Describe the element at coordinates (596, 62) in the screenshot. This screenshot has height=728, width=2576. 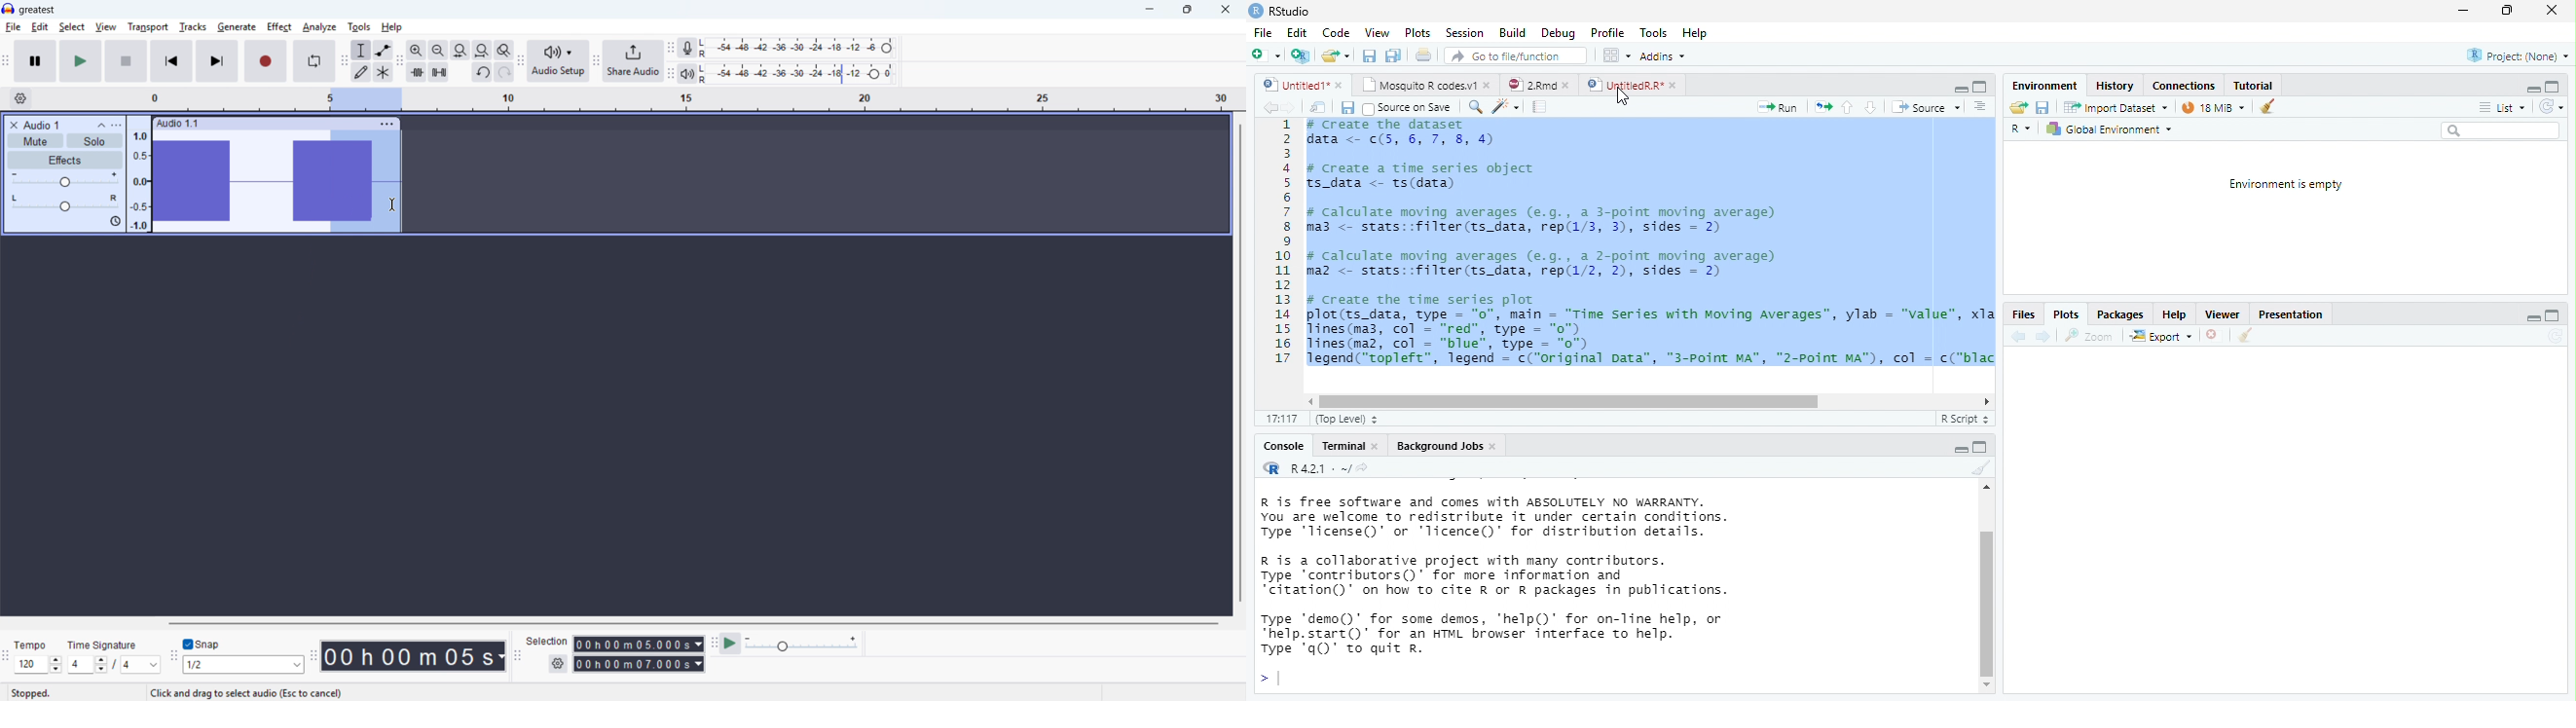
I see `` at that location.